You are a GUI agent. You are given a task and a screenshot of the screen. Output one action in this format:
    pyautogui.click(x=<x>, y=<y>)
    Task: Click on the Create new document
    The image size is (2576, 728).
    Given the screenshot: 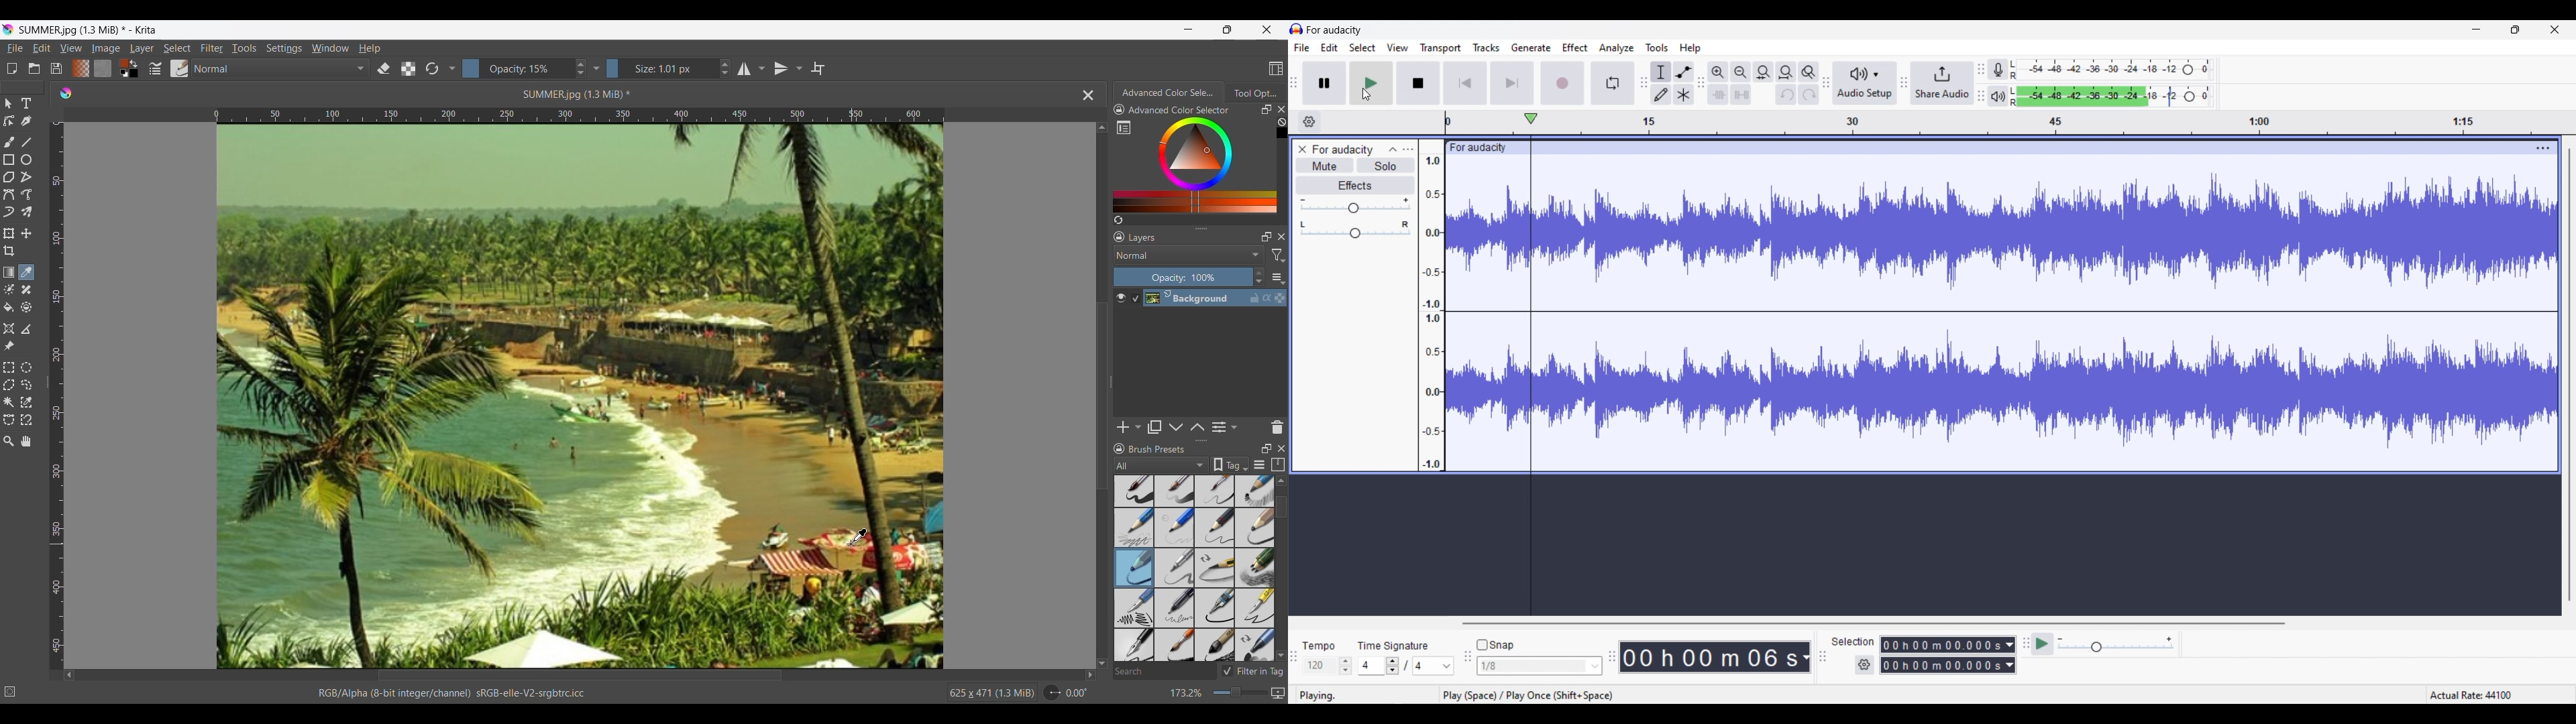 What is the action you would take?
    pyautogui.click(x=11, y=69)
    